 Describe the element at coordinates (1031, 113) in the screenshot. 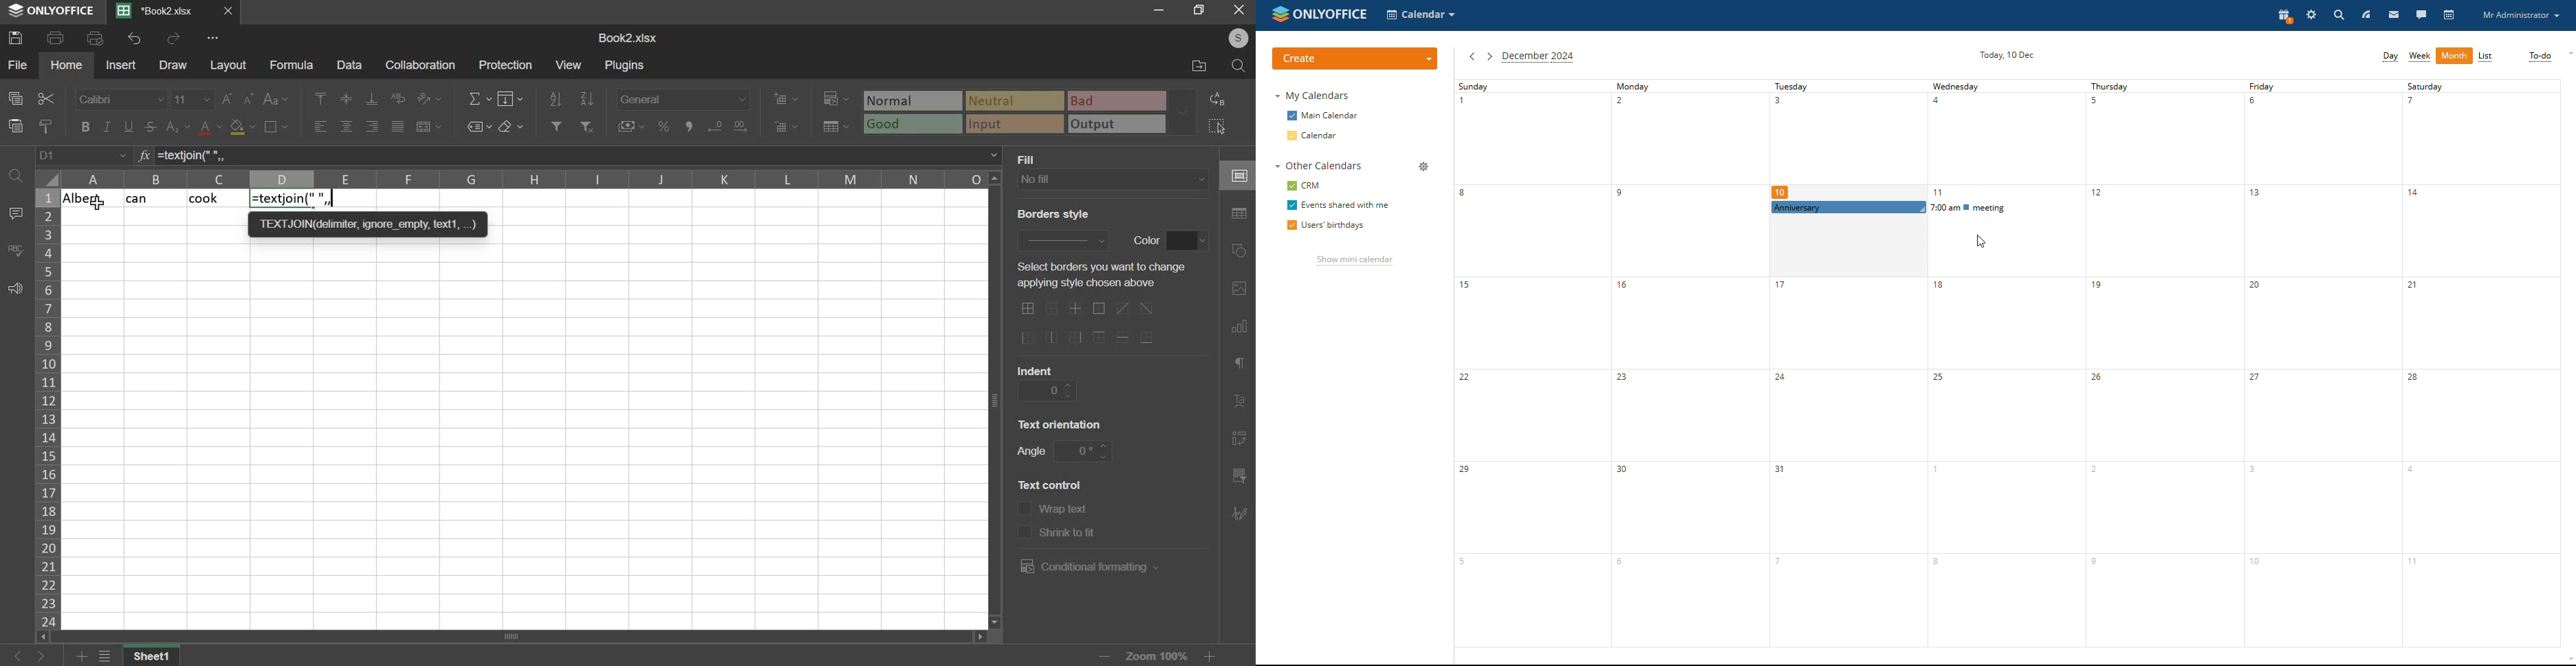

I see `type` at that location.